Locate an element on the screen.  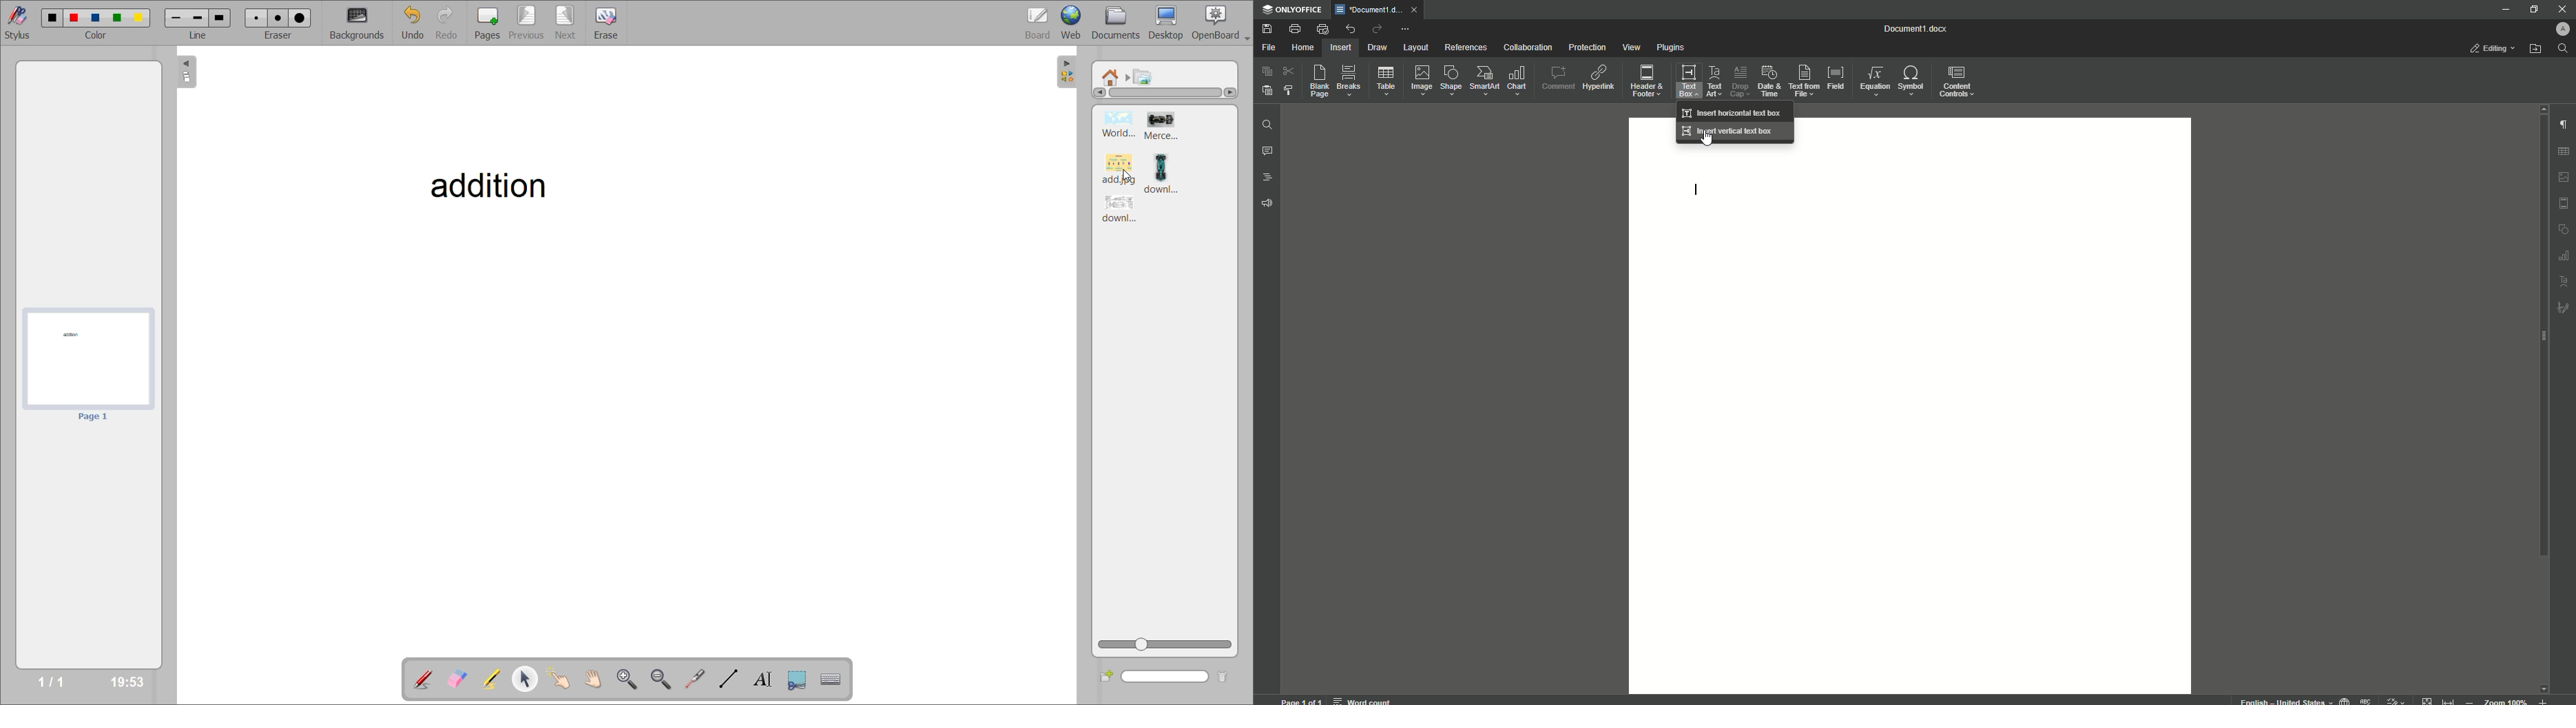
Equation is located at coordinates (1871, 79).